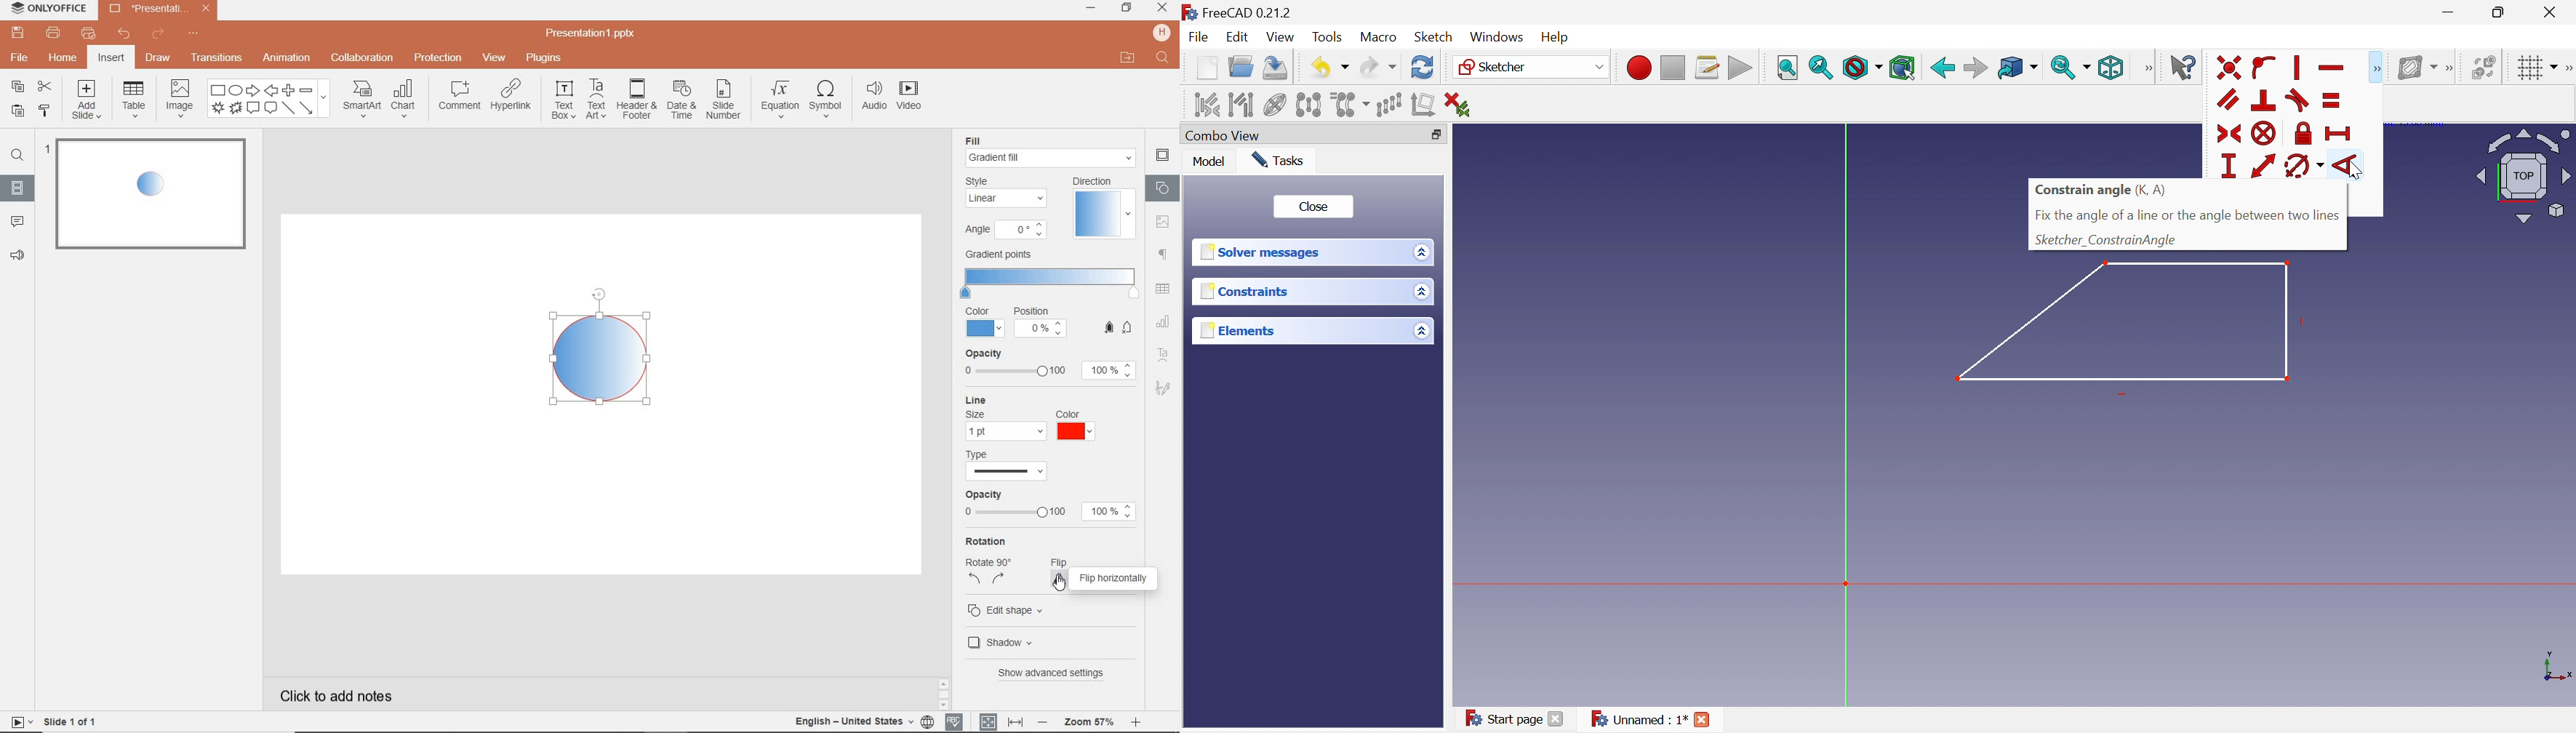 Image resolution: width=2576 pixels, height=756 pixels. Describe the element at coordinates (133, 100) in the screenshot. I see `table` at that location.